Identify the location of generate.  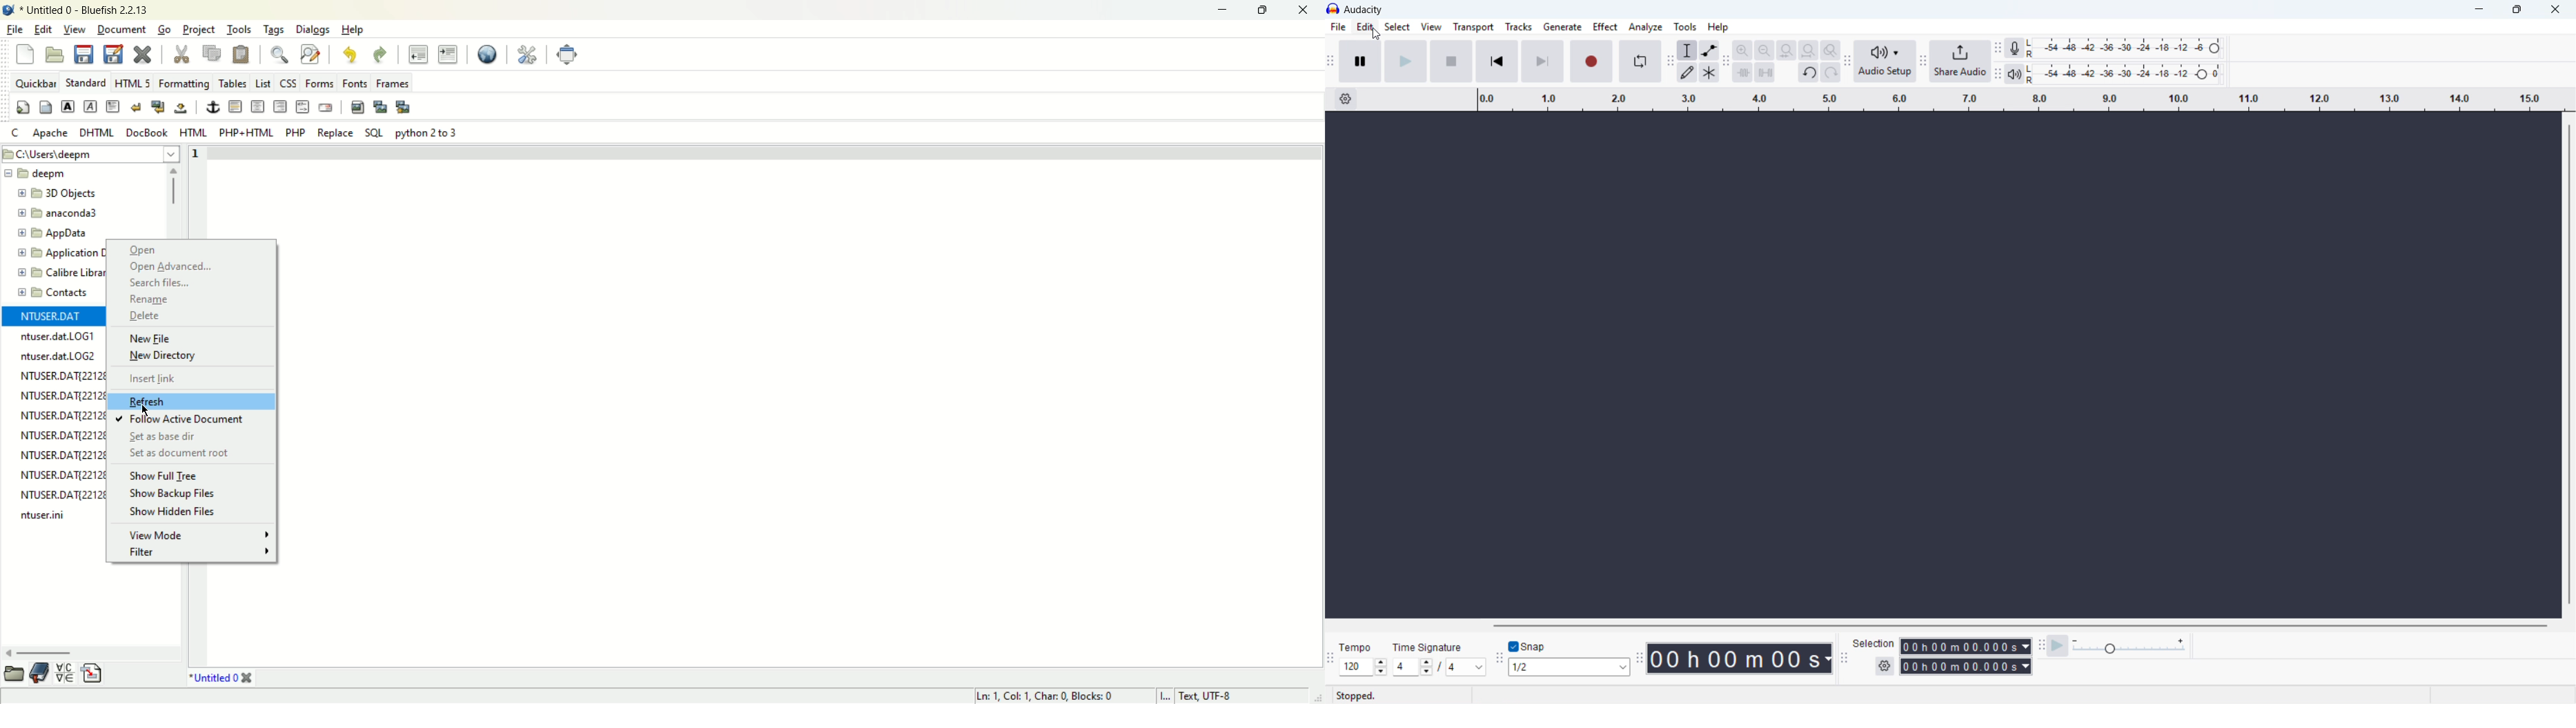
(1562, 27).